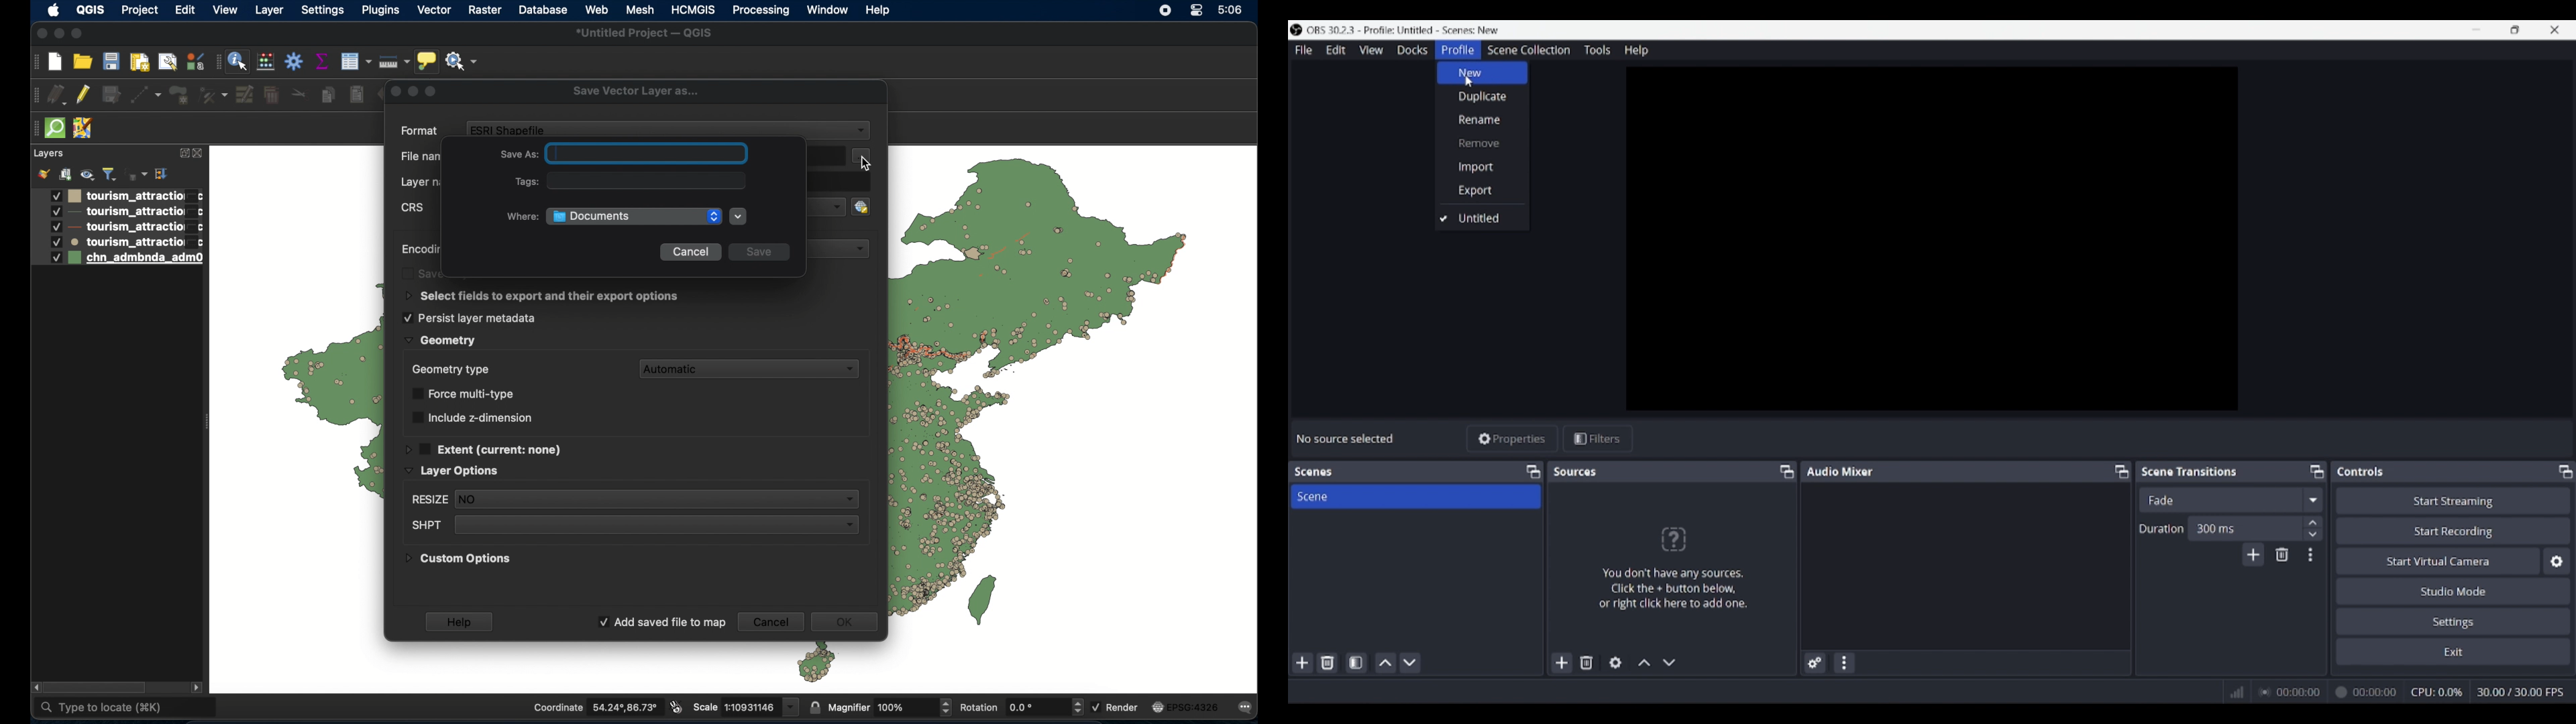  What do you see at coordinates (2253, 554) in the screenshot?
I see `Add transition` at bounding box center [2253, 554].